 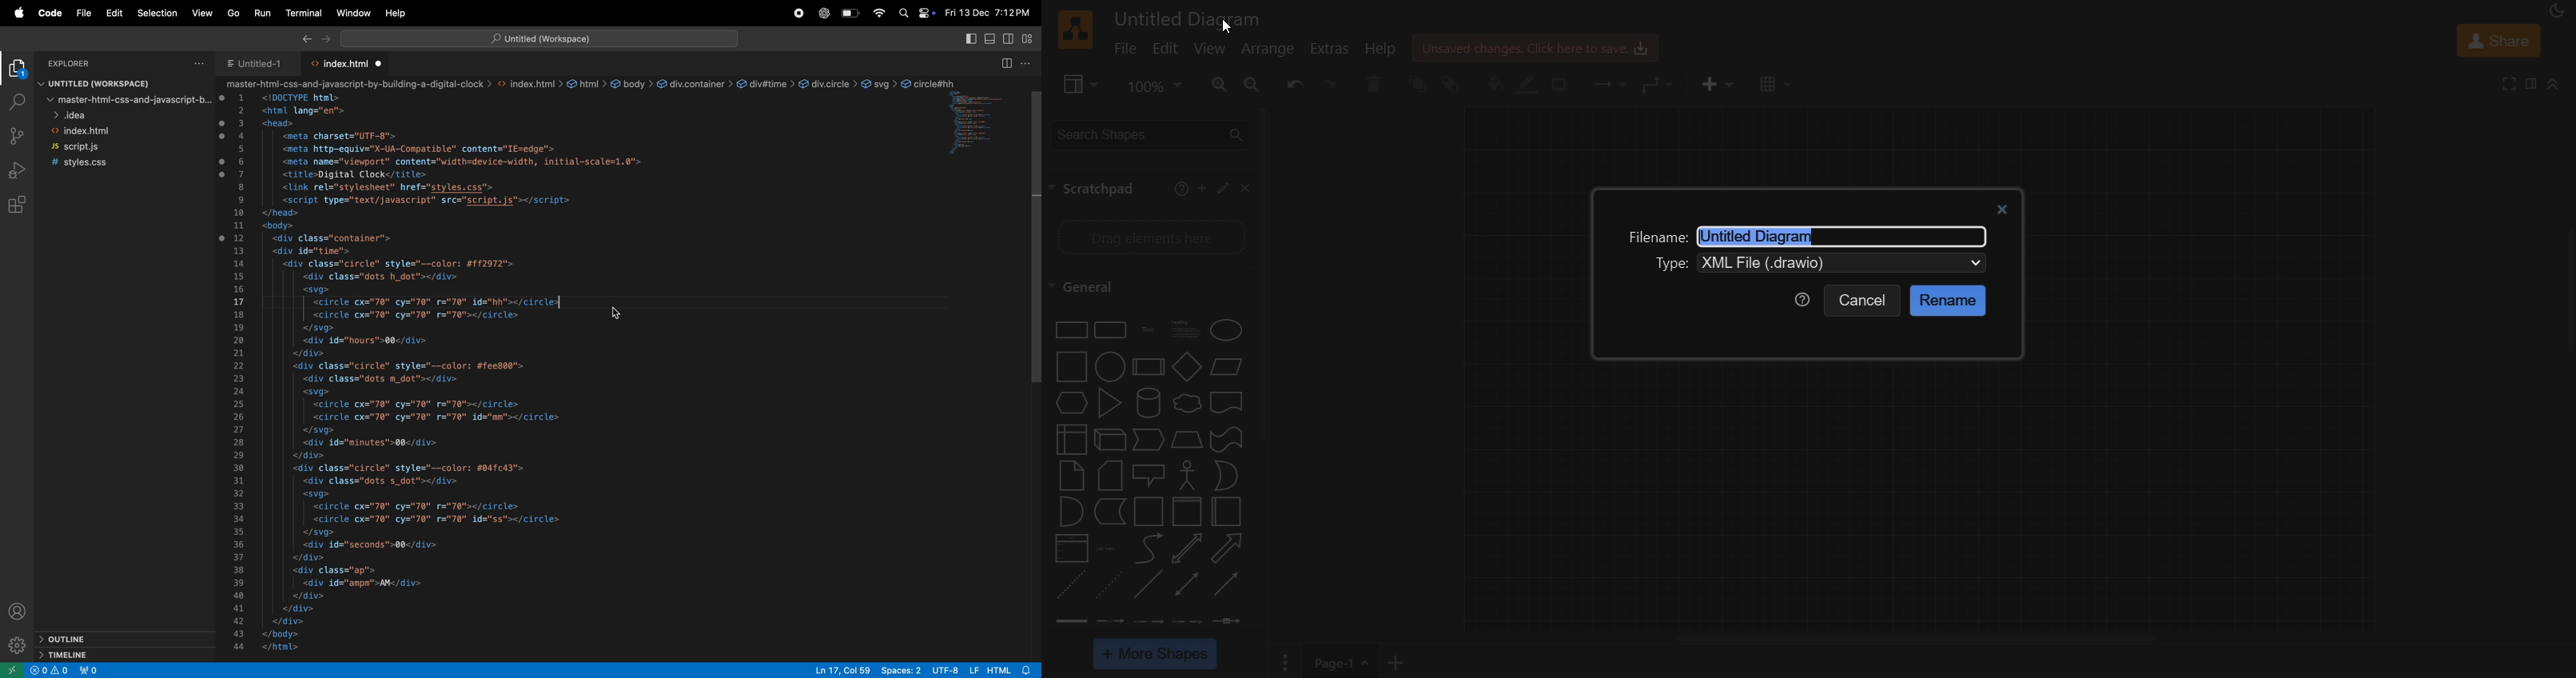 What do you see at coordinates (1494, 84) in the screenshot?
I see `fill` at bounding box center [1494, 84].